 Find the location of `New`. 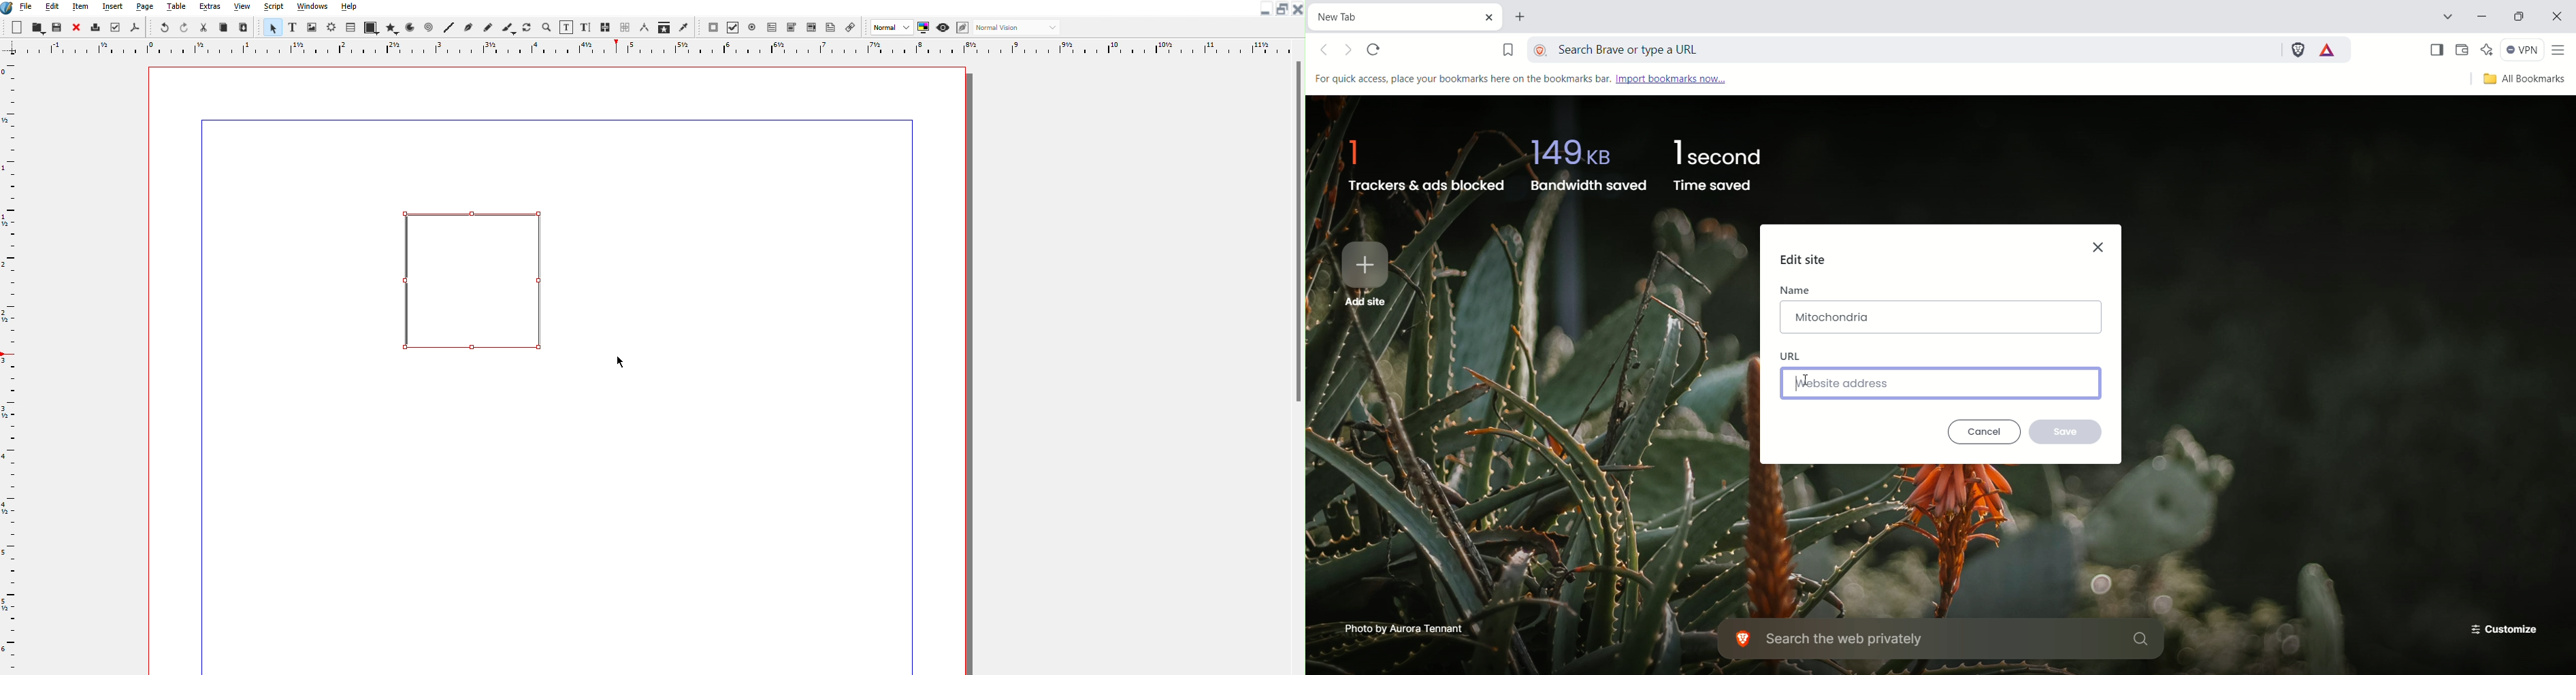

New is located at coordinates (18, 28).